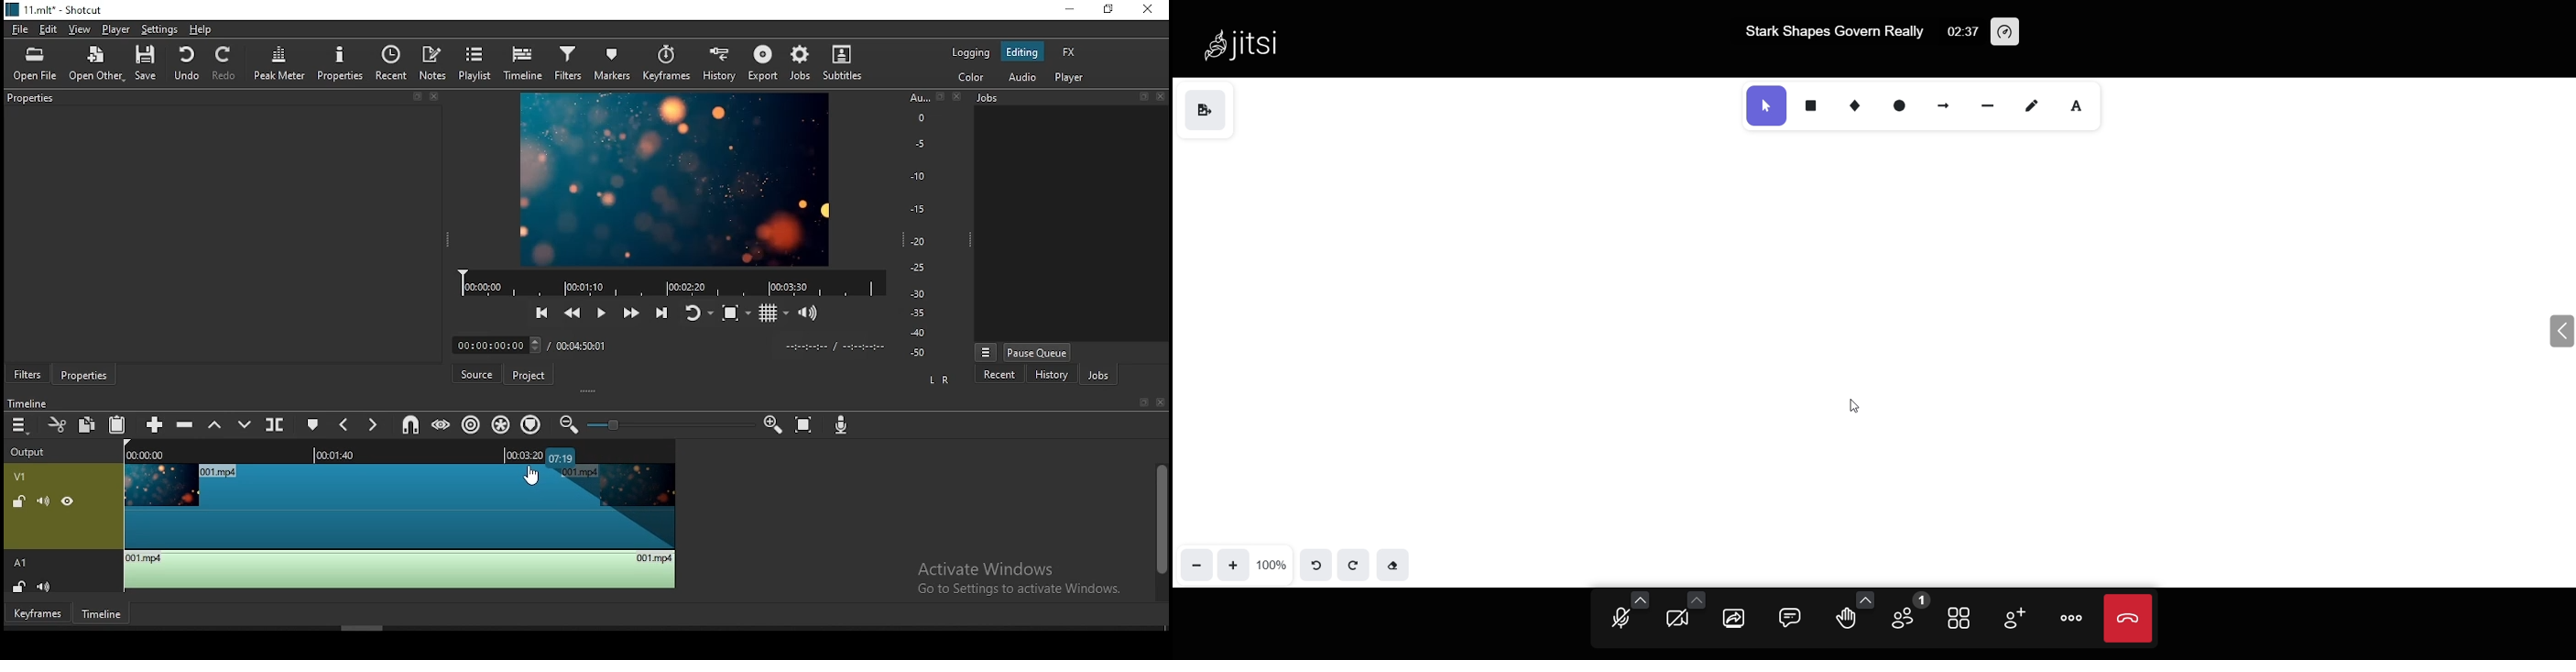 The height and width of the screenshot is (672, 2576). I want to click on save, so click(146, 60).